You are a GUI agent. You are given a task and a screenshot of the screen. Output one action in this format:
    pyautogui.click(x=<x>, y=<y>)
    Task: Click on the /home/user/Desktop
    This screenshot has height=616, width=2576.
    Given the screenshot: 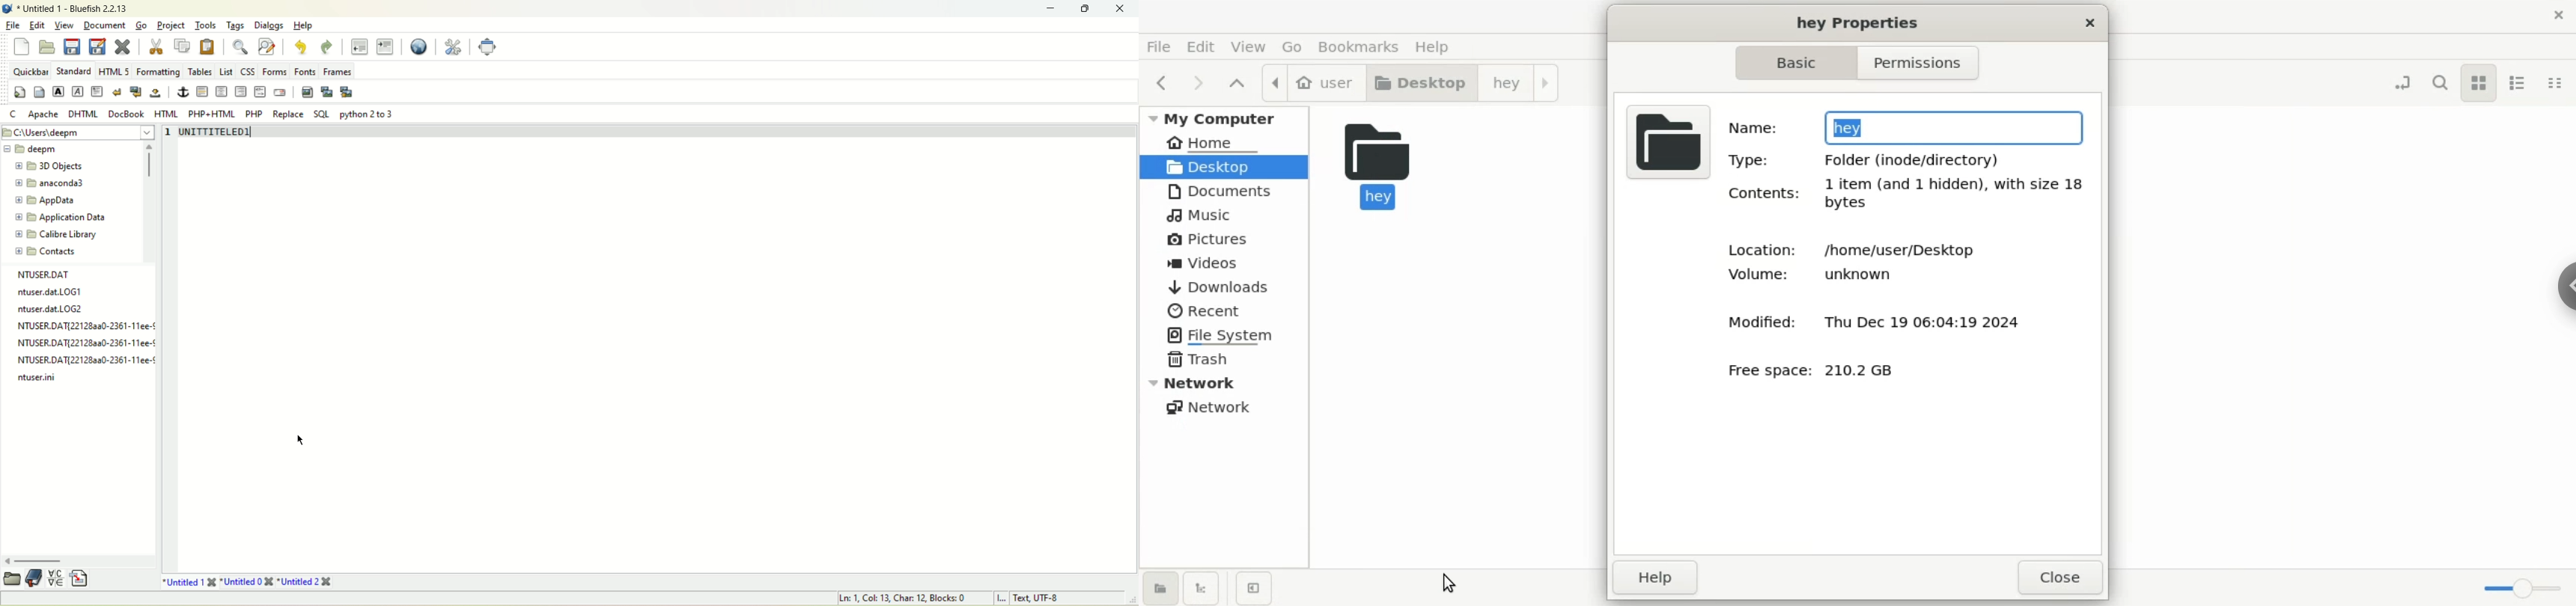 What is the action you would take?
    pyautogui.click(x=1901, y=251)
    